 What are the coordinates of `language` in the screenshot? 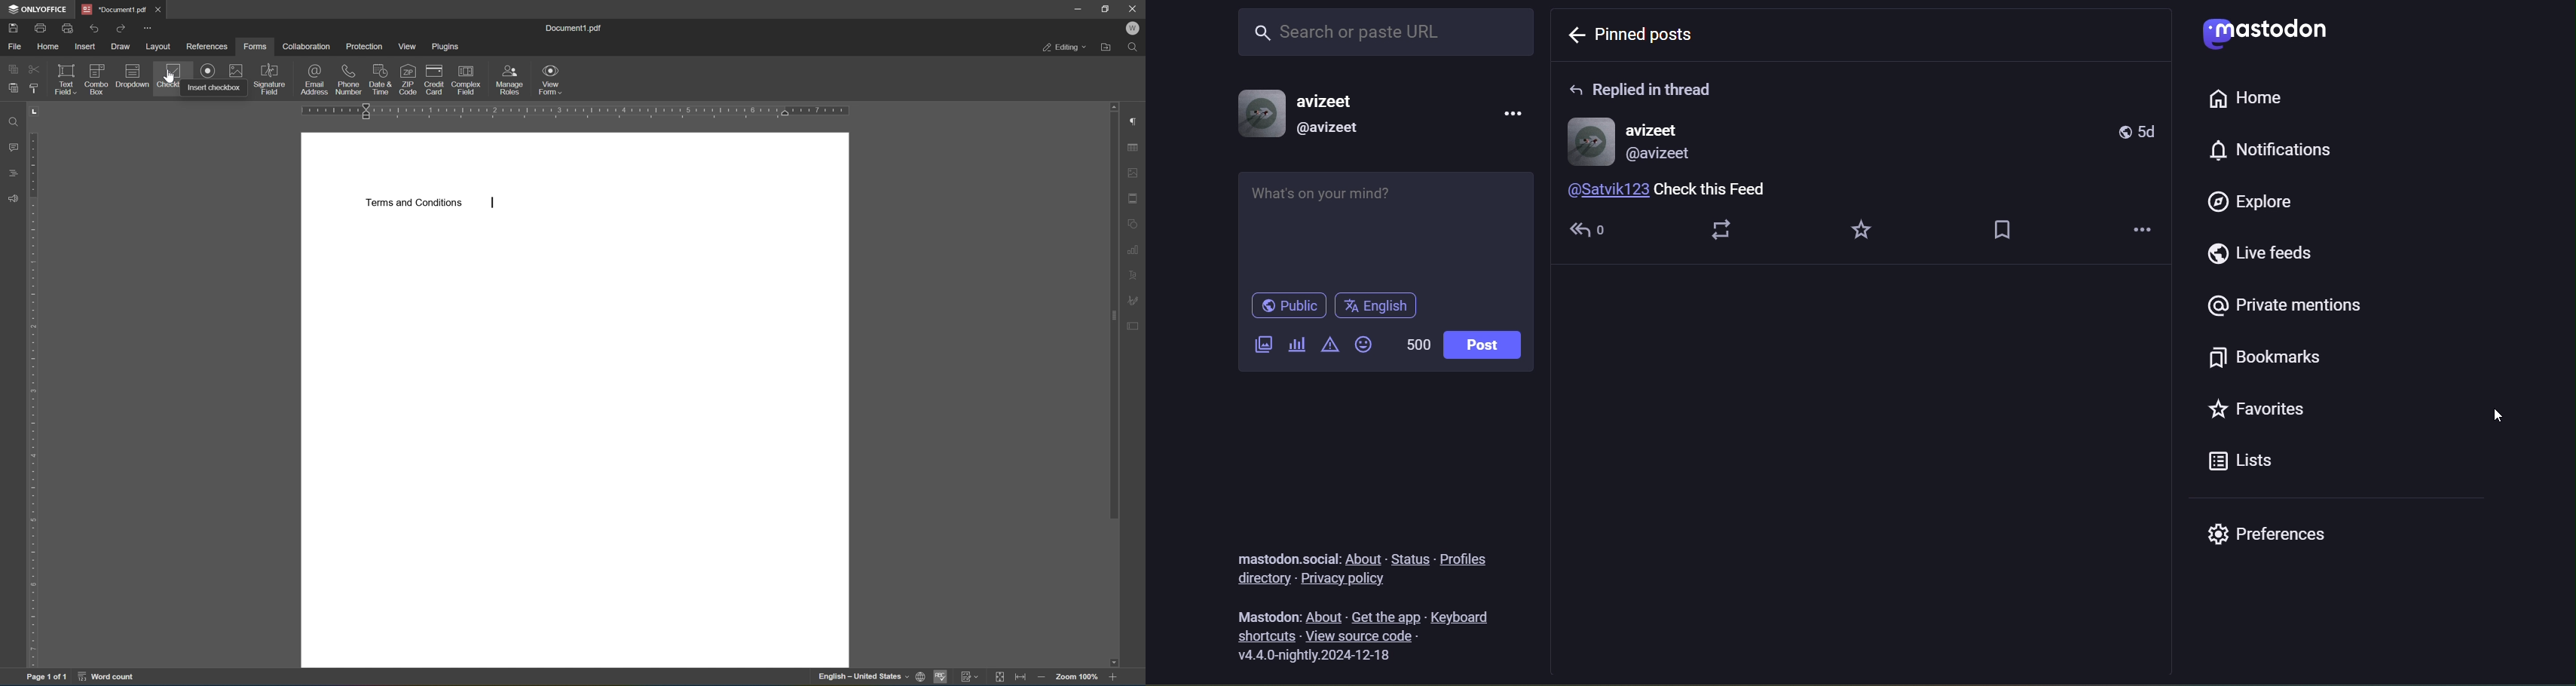 It's located at (1375, 306).